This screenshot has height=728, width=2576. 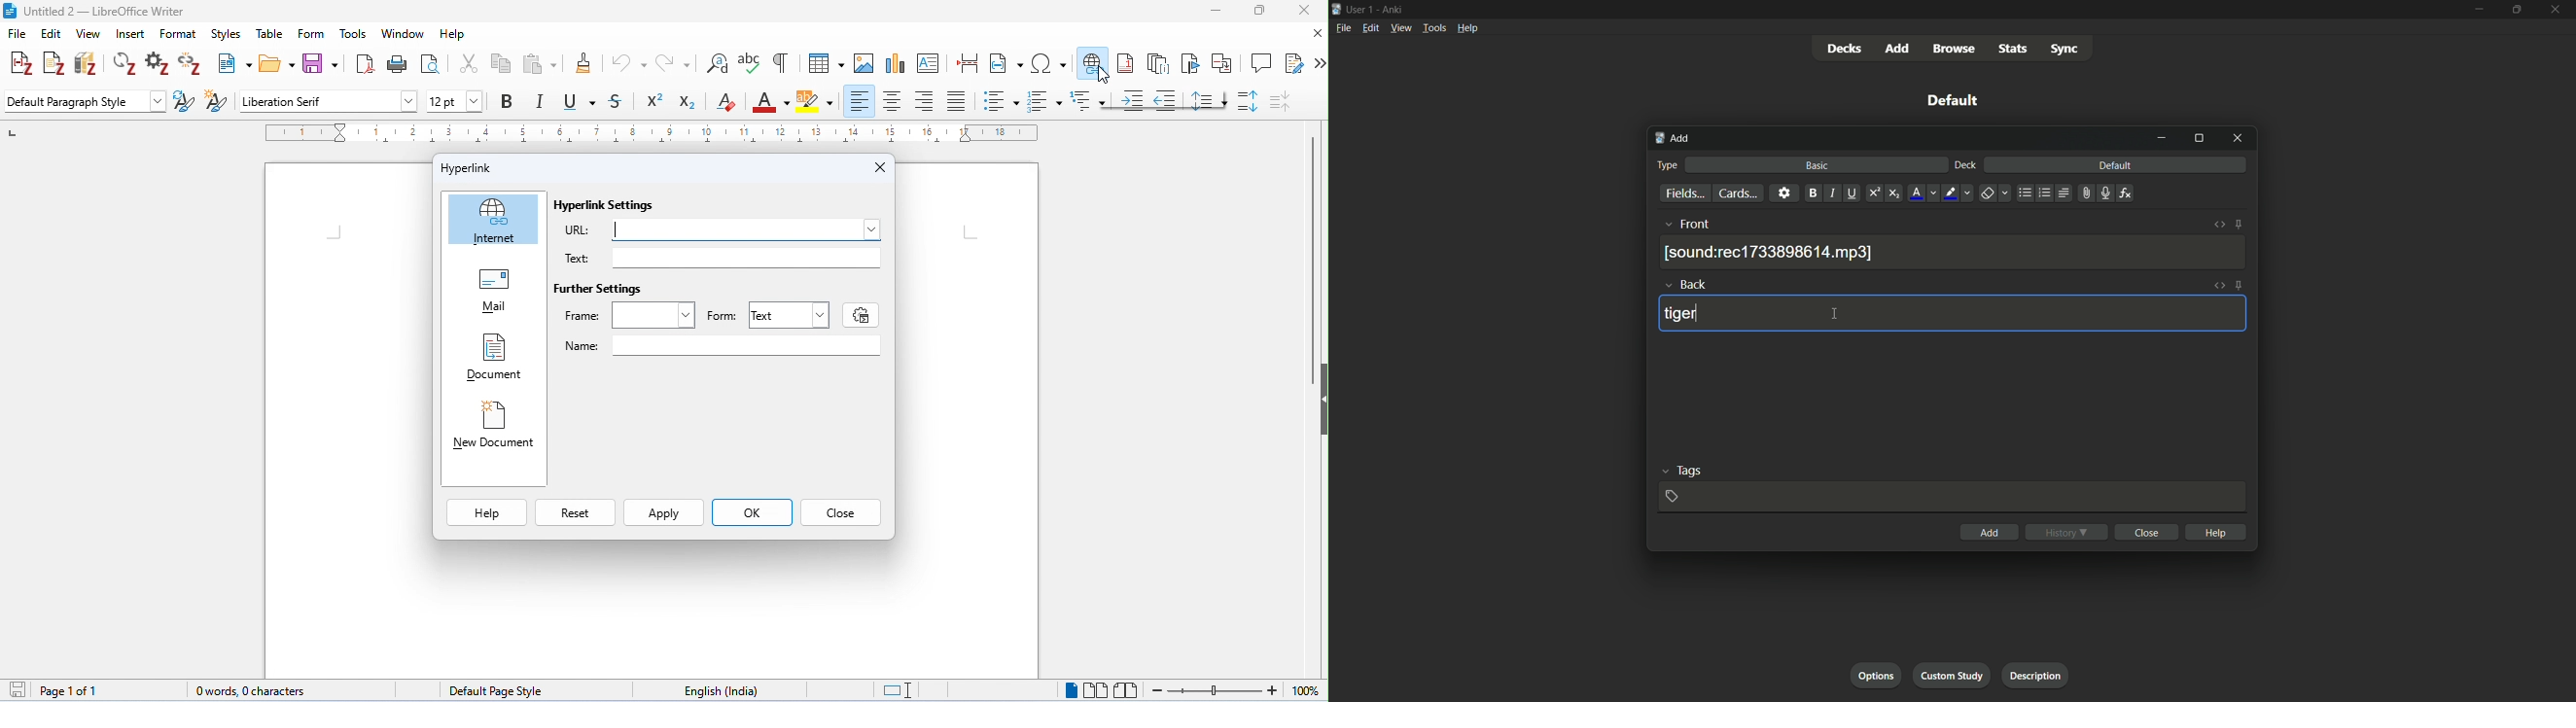 I want to click on add tag, so click(x=1672, y=495).